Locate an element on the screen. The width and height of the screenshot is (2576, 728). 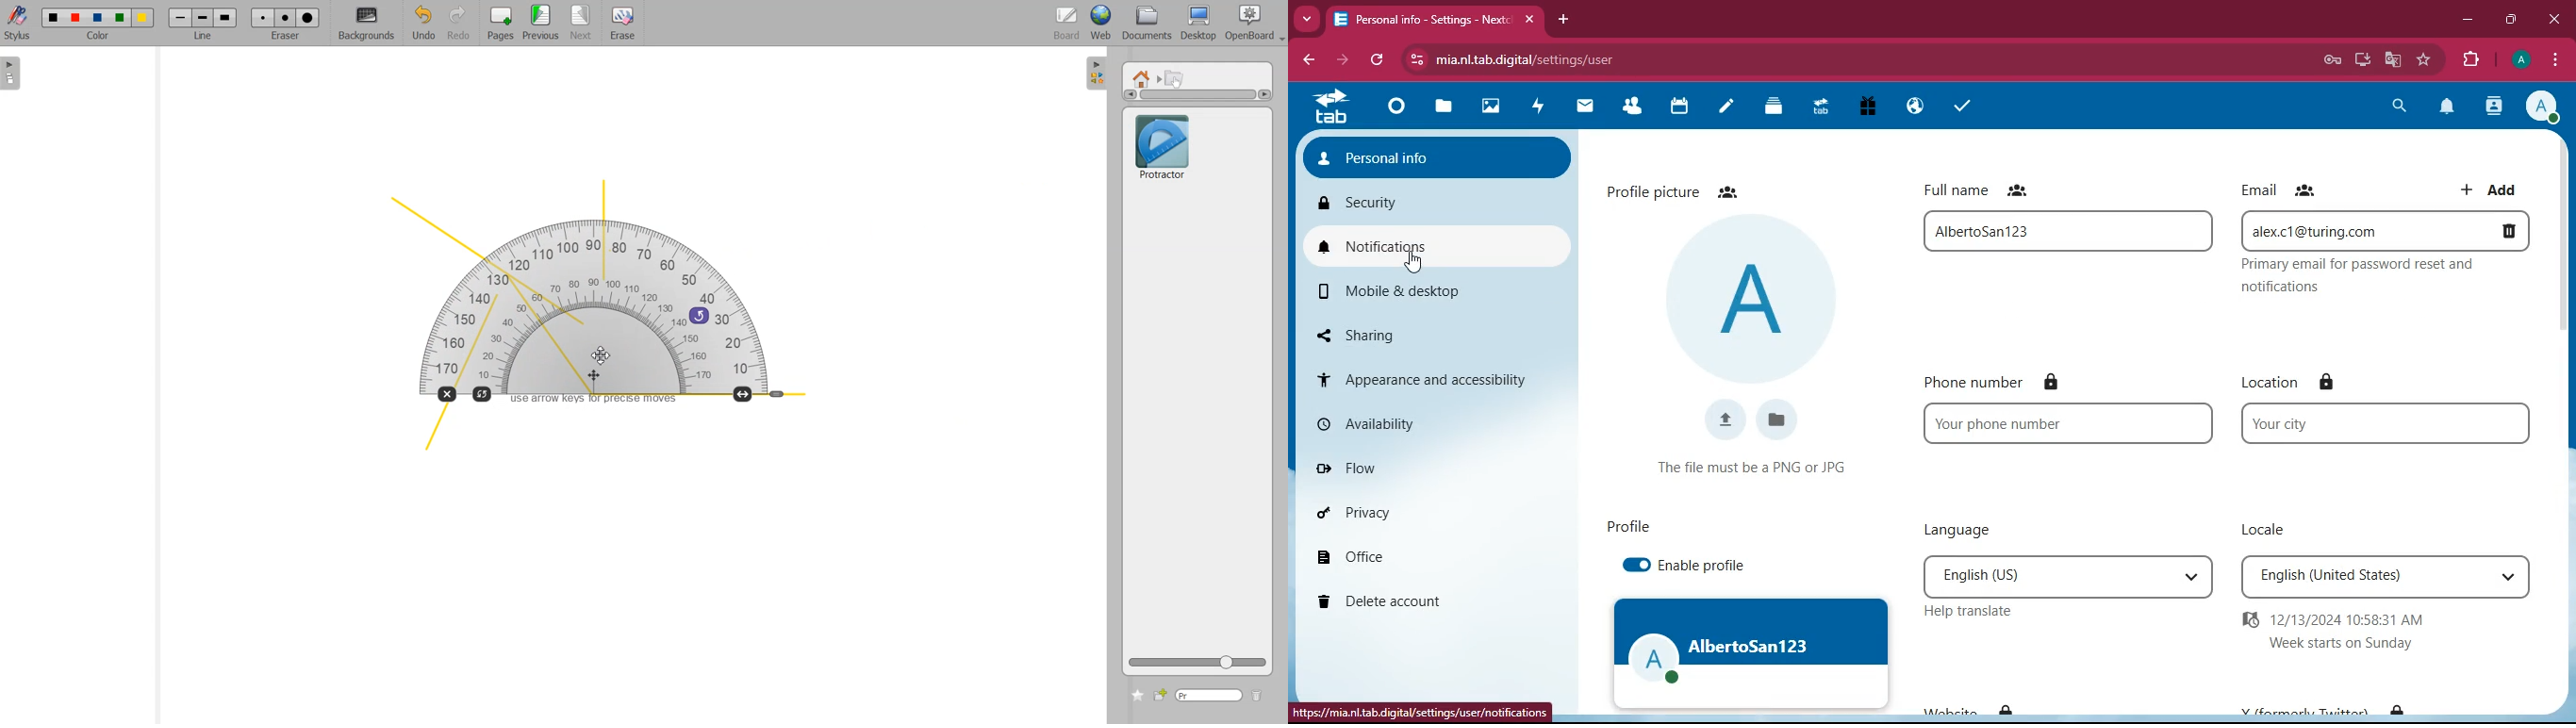
location is located at coordinates (2272, 381).